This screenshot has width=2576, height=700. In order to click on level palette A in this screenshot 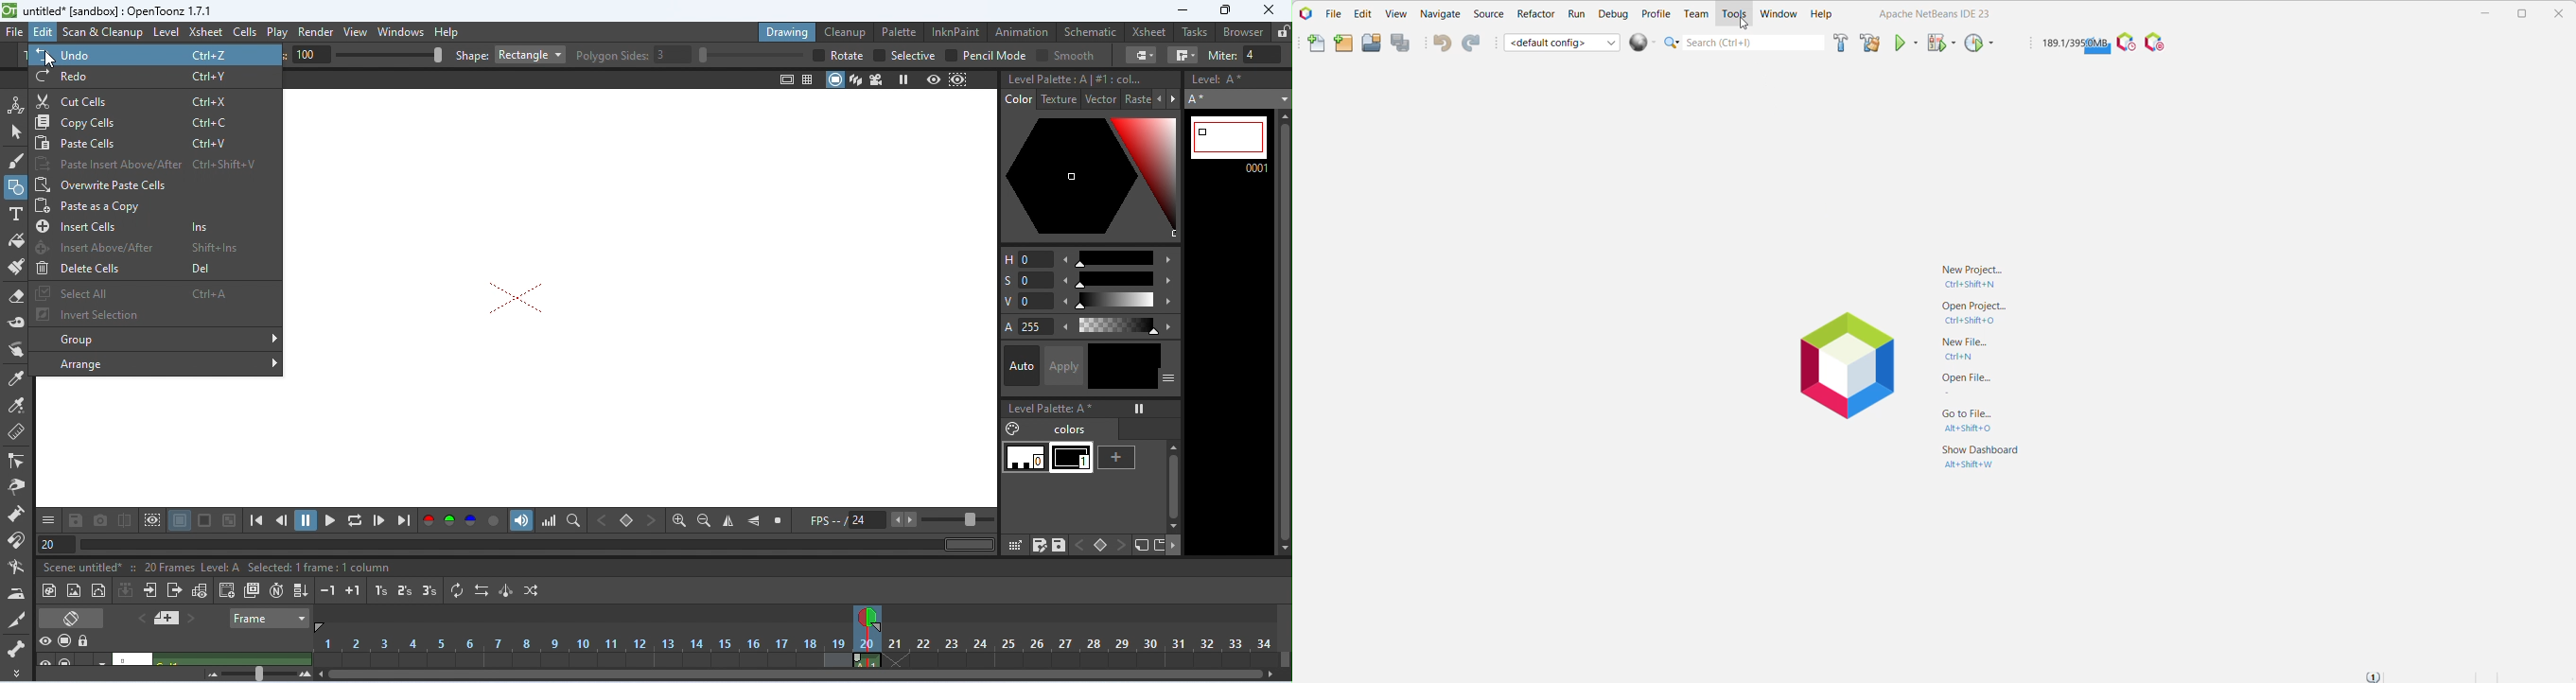, I will do `click(1051, 409)`.